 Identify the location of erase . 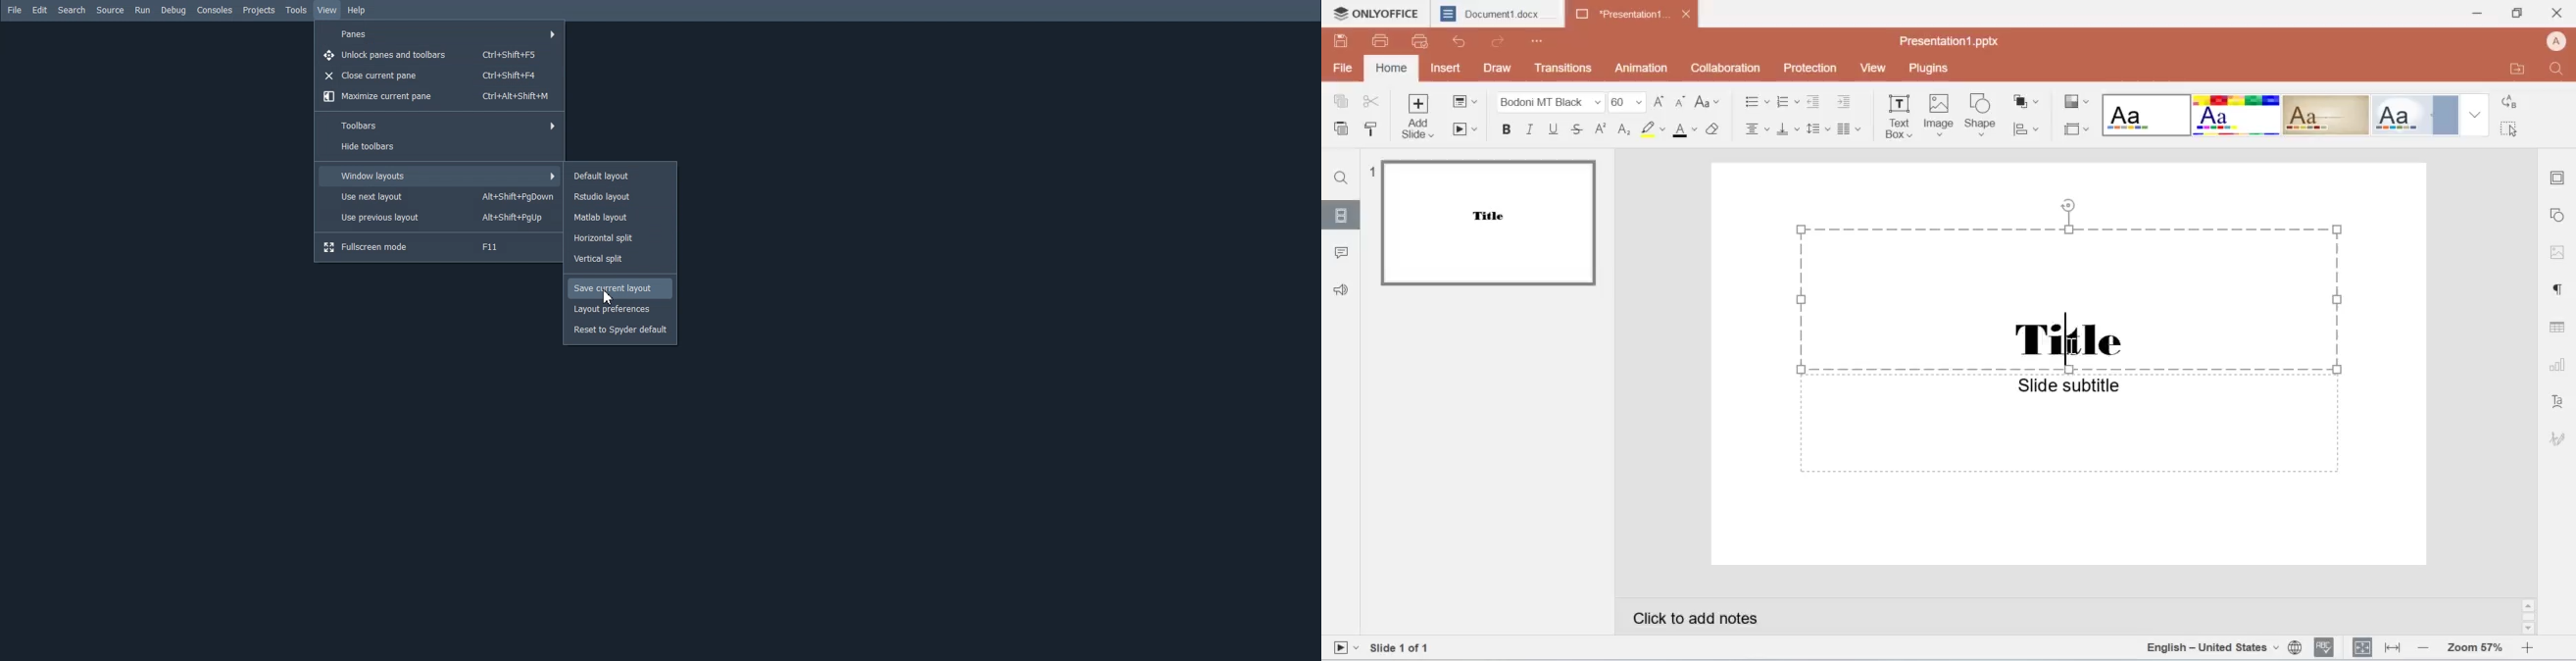
(1715, 130).